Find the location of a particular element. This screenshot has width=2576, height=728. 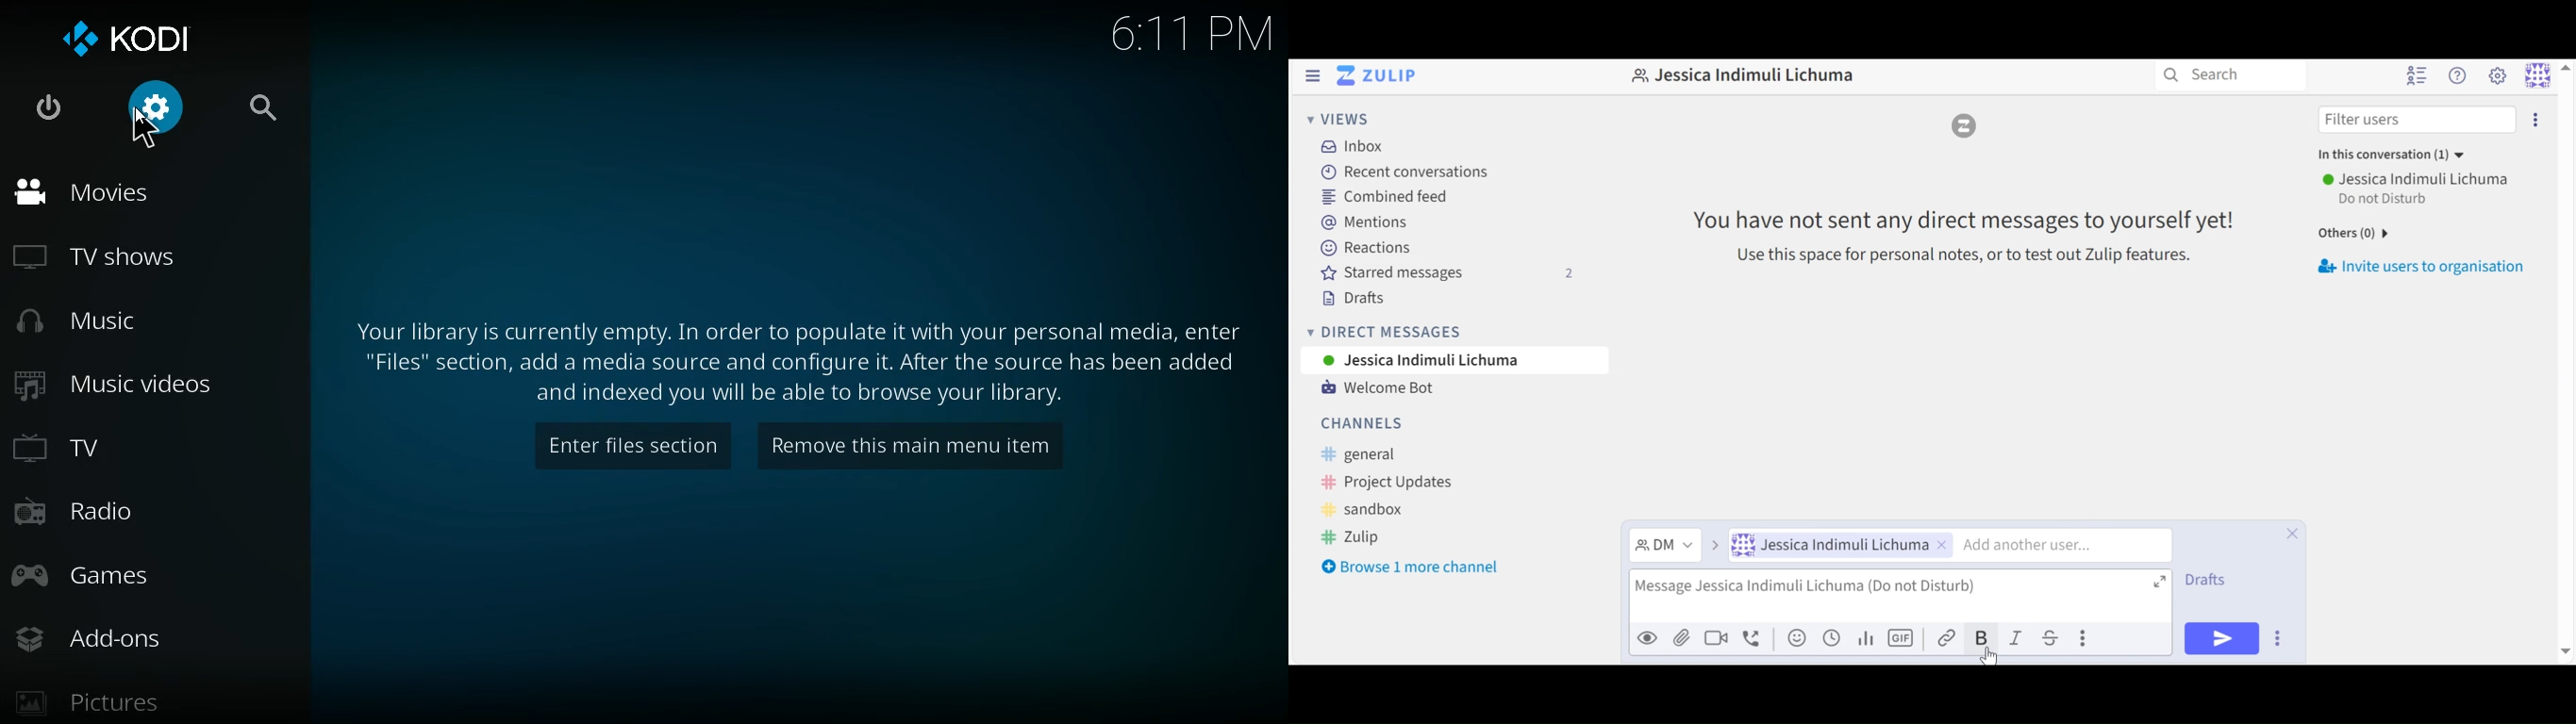

Personal menu is located at coordinates (2549, 74).